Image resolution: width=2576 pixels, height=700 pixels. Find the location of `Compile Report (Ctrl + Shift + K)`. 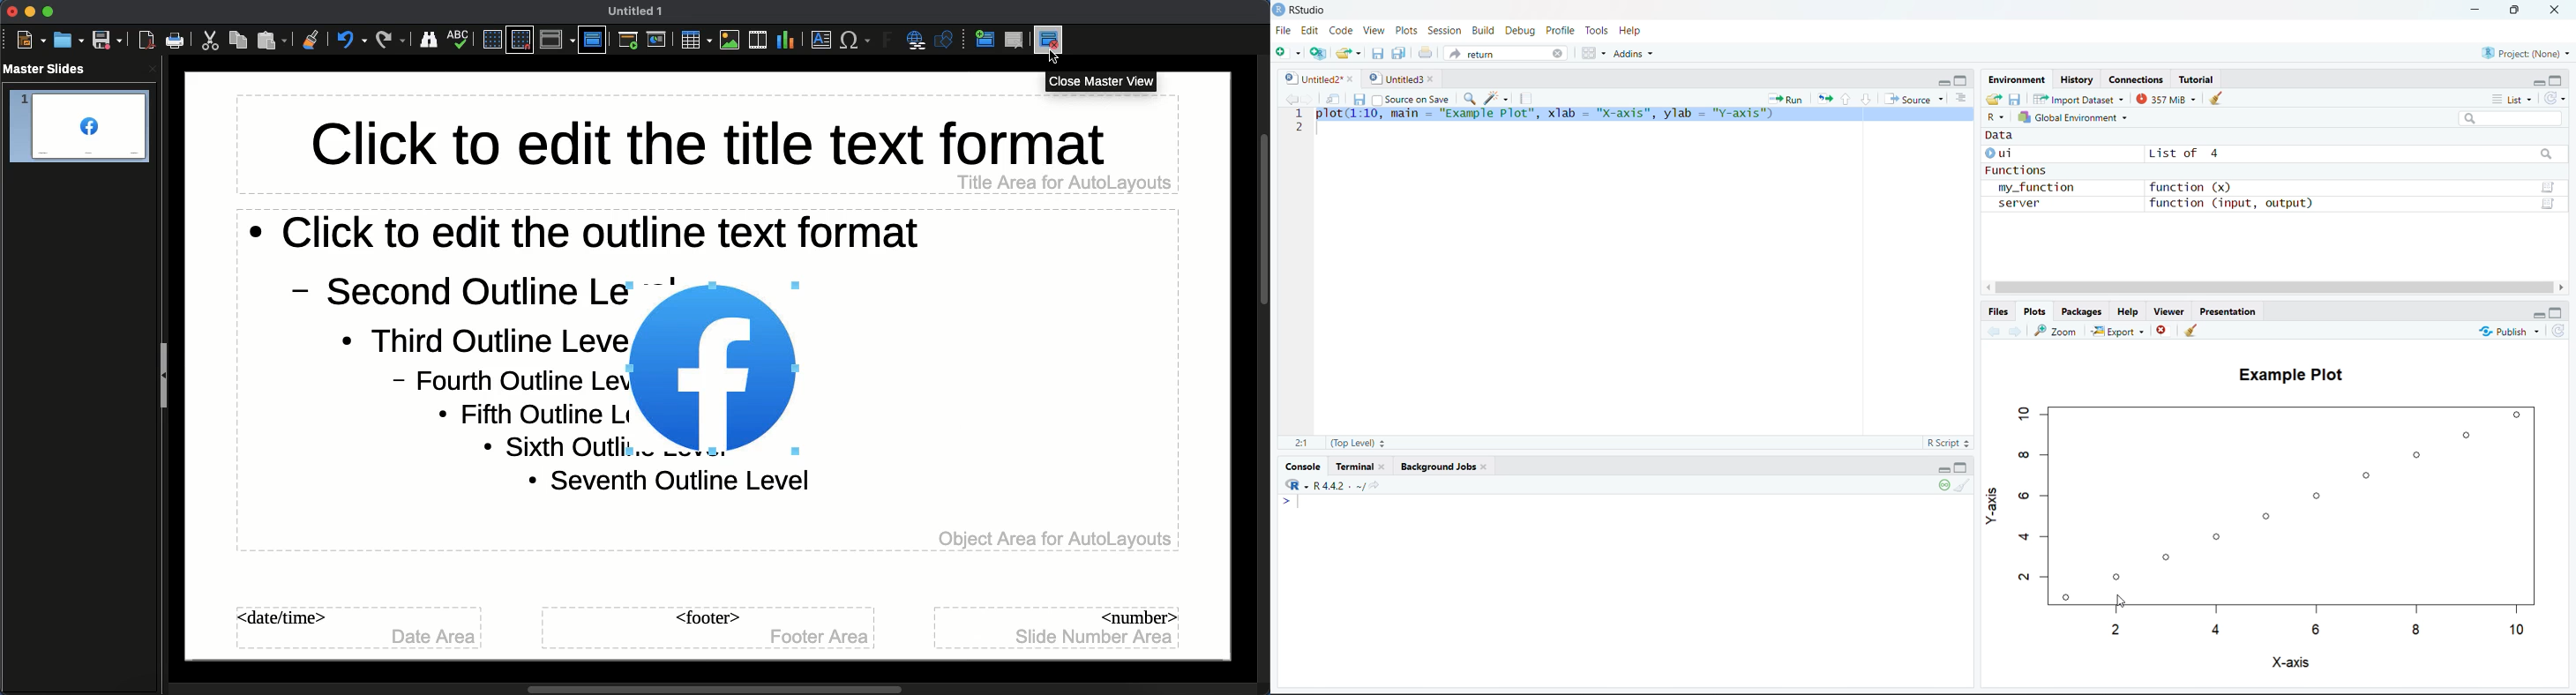

Compile Report (Ctrl + Shift + K) is located at coordinates (1529, 98).